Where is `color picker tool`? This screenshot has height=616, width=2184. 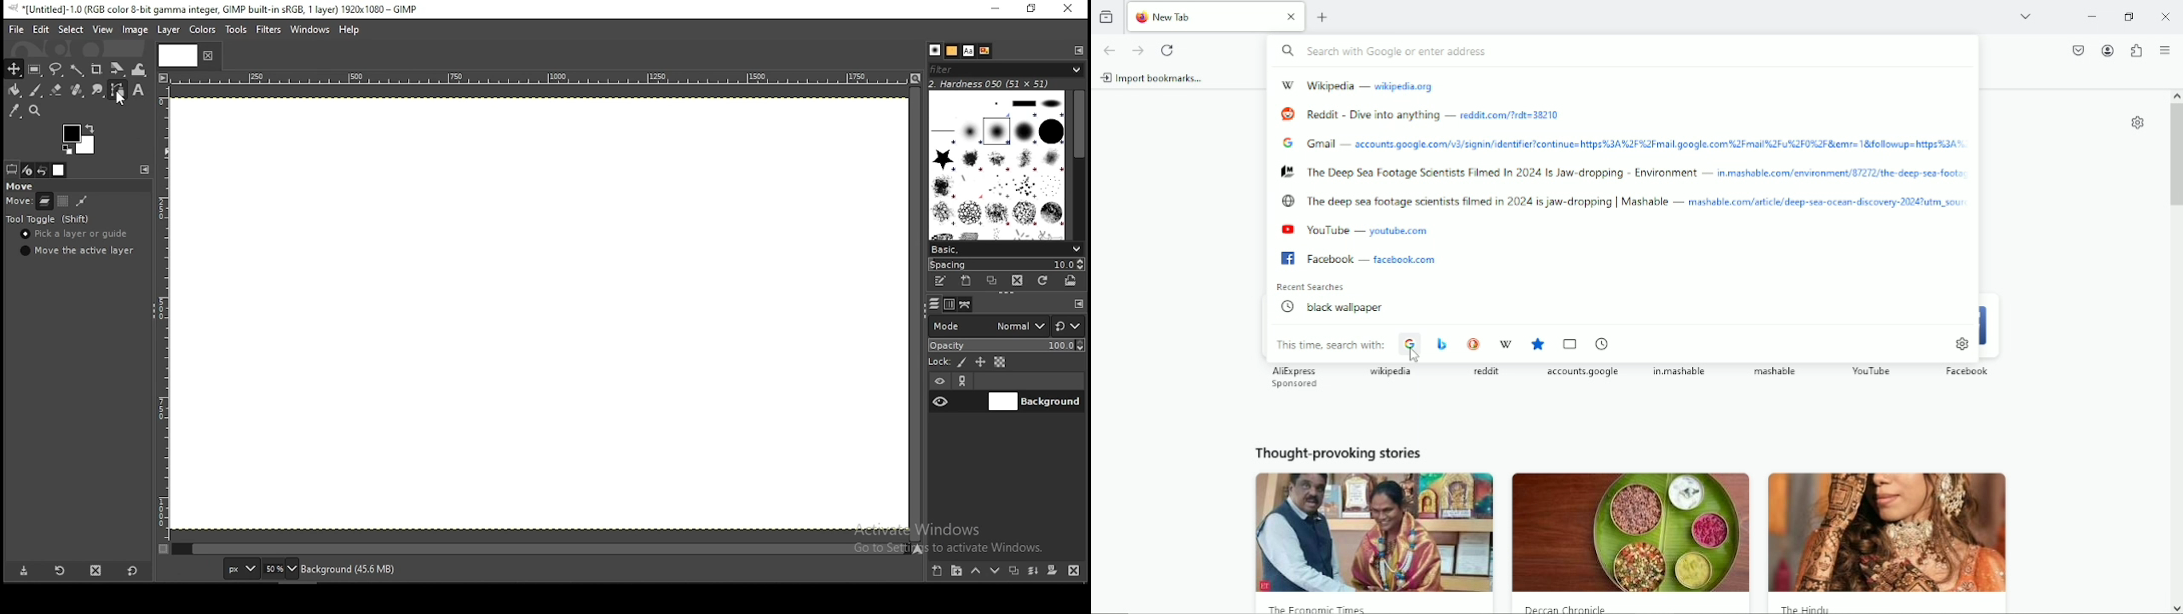
color picker tool is located at coordinates (15, 111).